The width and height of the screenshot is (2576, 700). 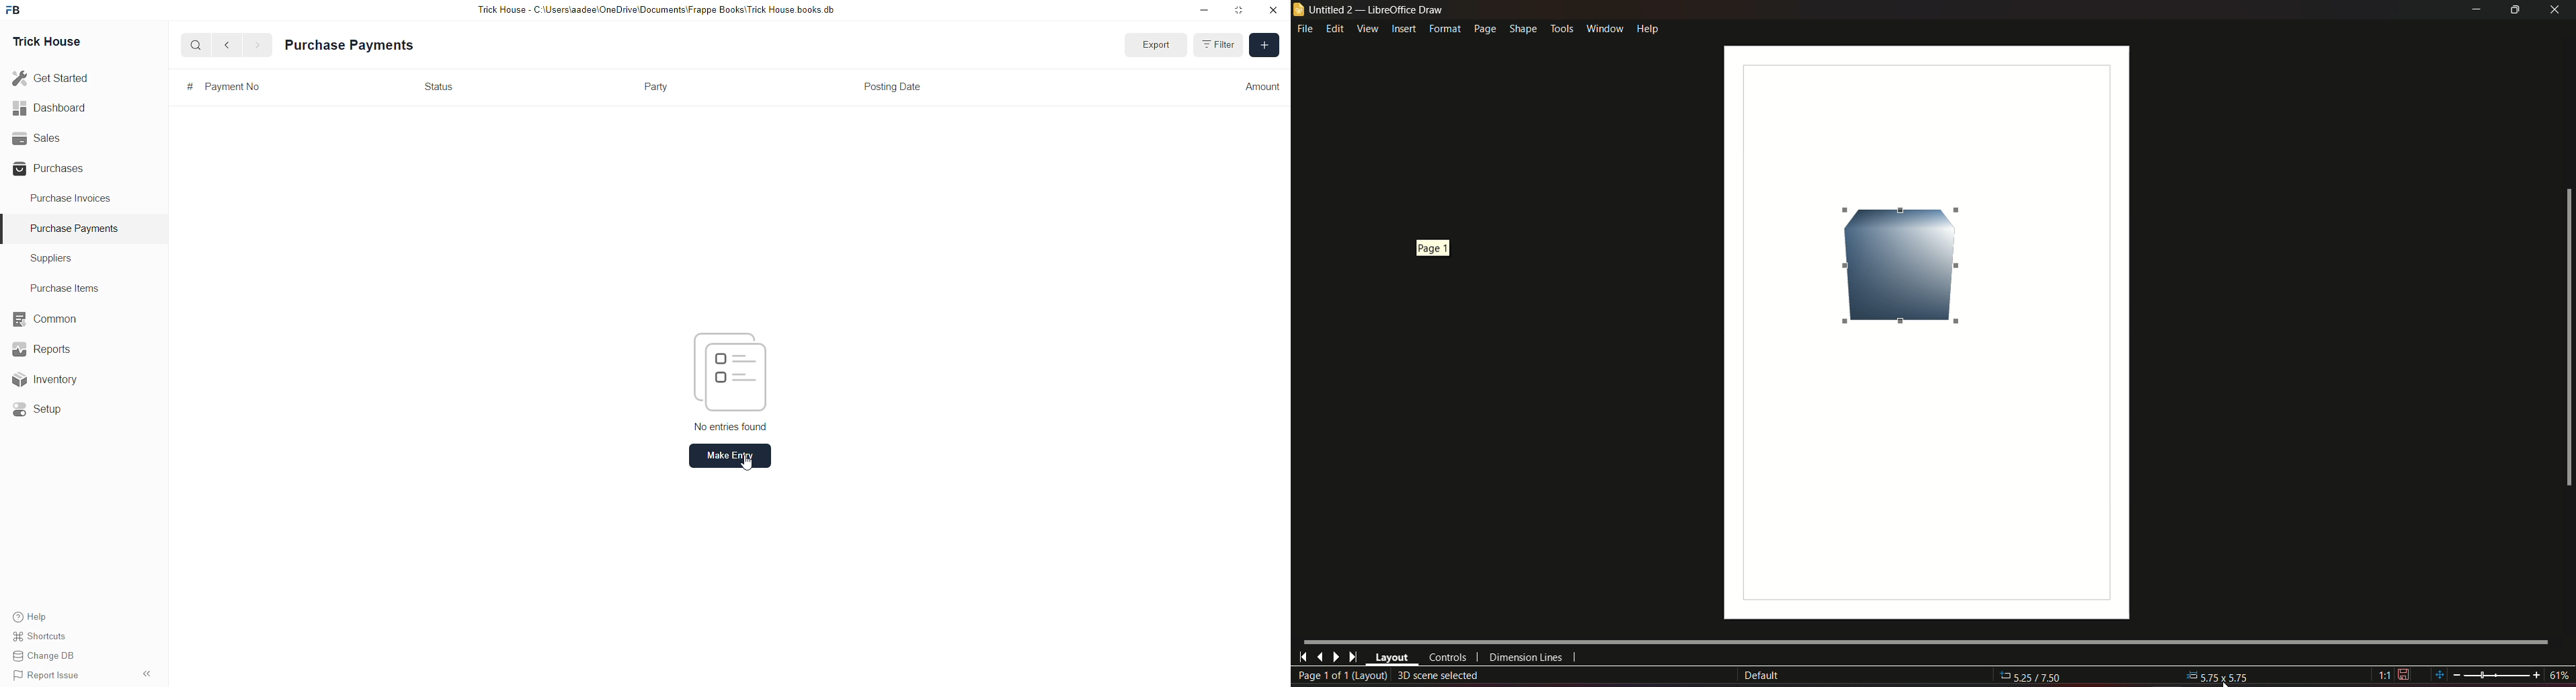 What do you see at coordinates (38, 138) in the screenshot?
I see `Sales` at bounding box center [38, 138].